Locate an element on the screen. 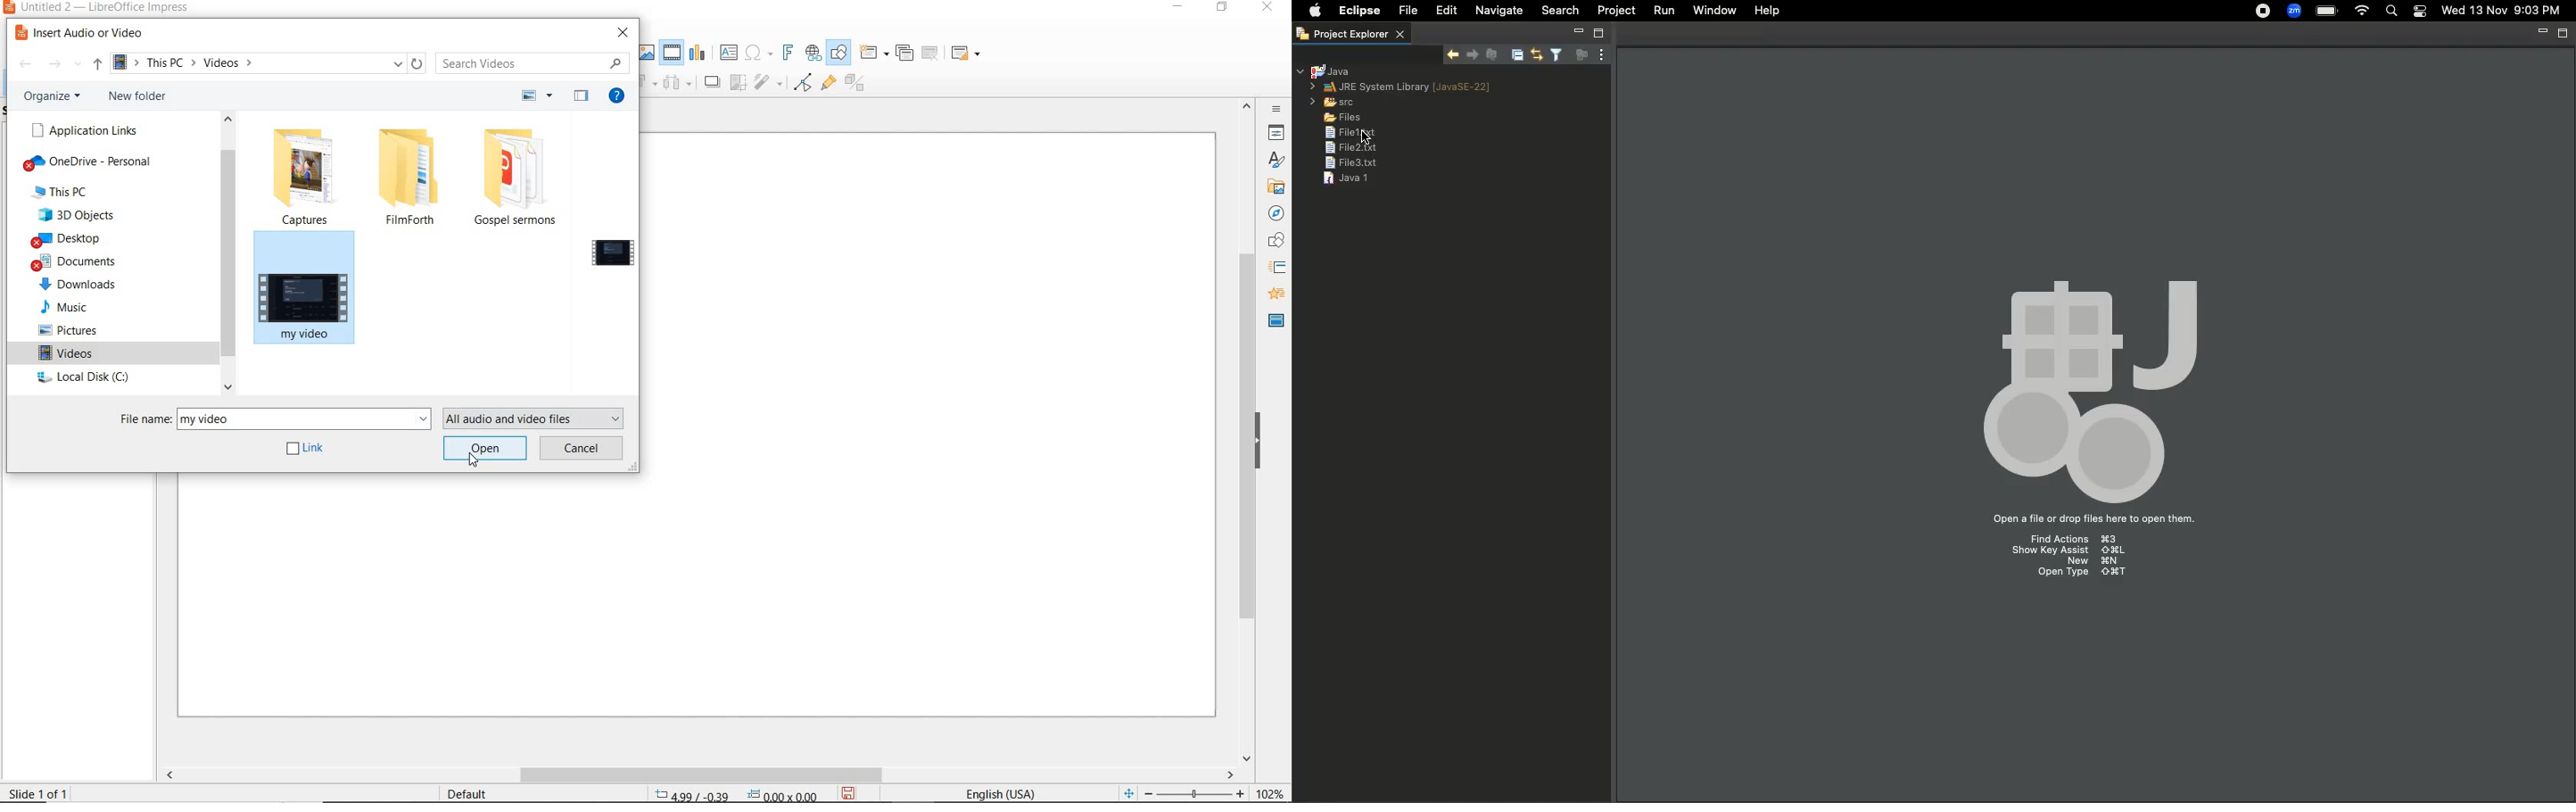  filmforth folder is located at coordinates (408, 177).